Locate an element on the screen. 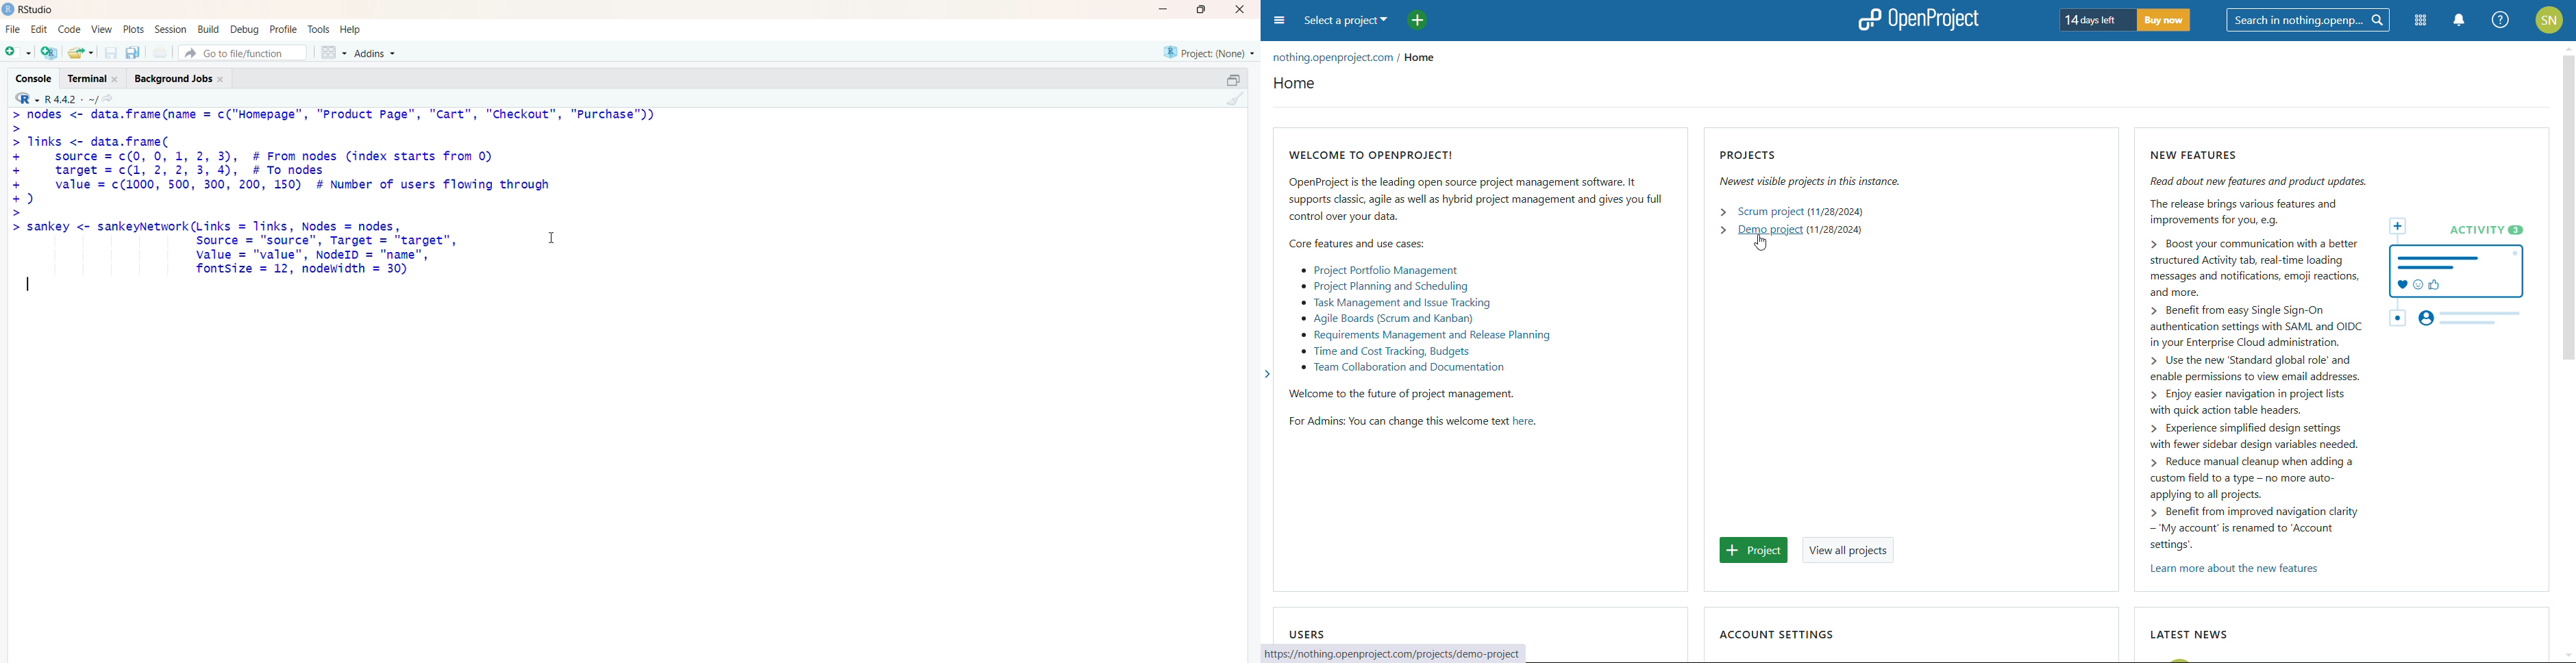  clear is located at coordinates (1239, 101).